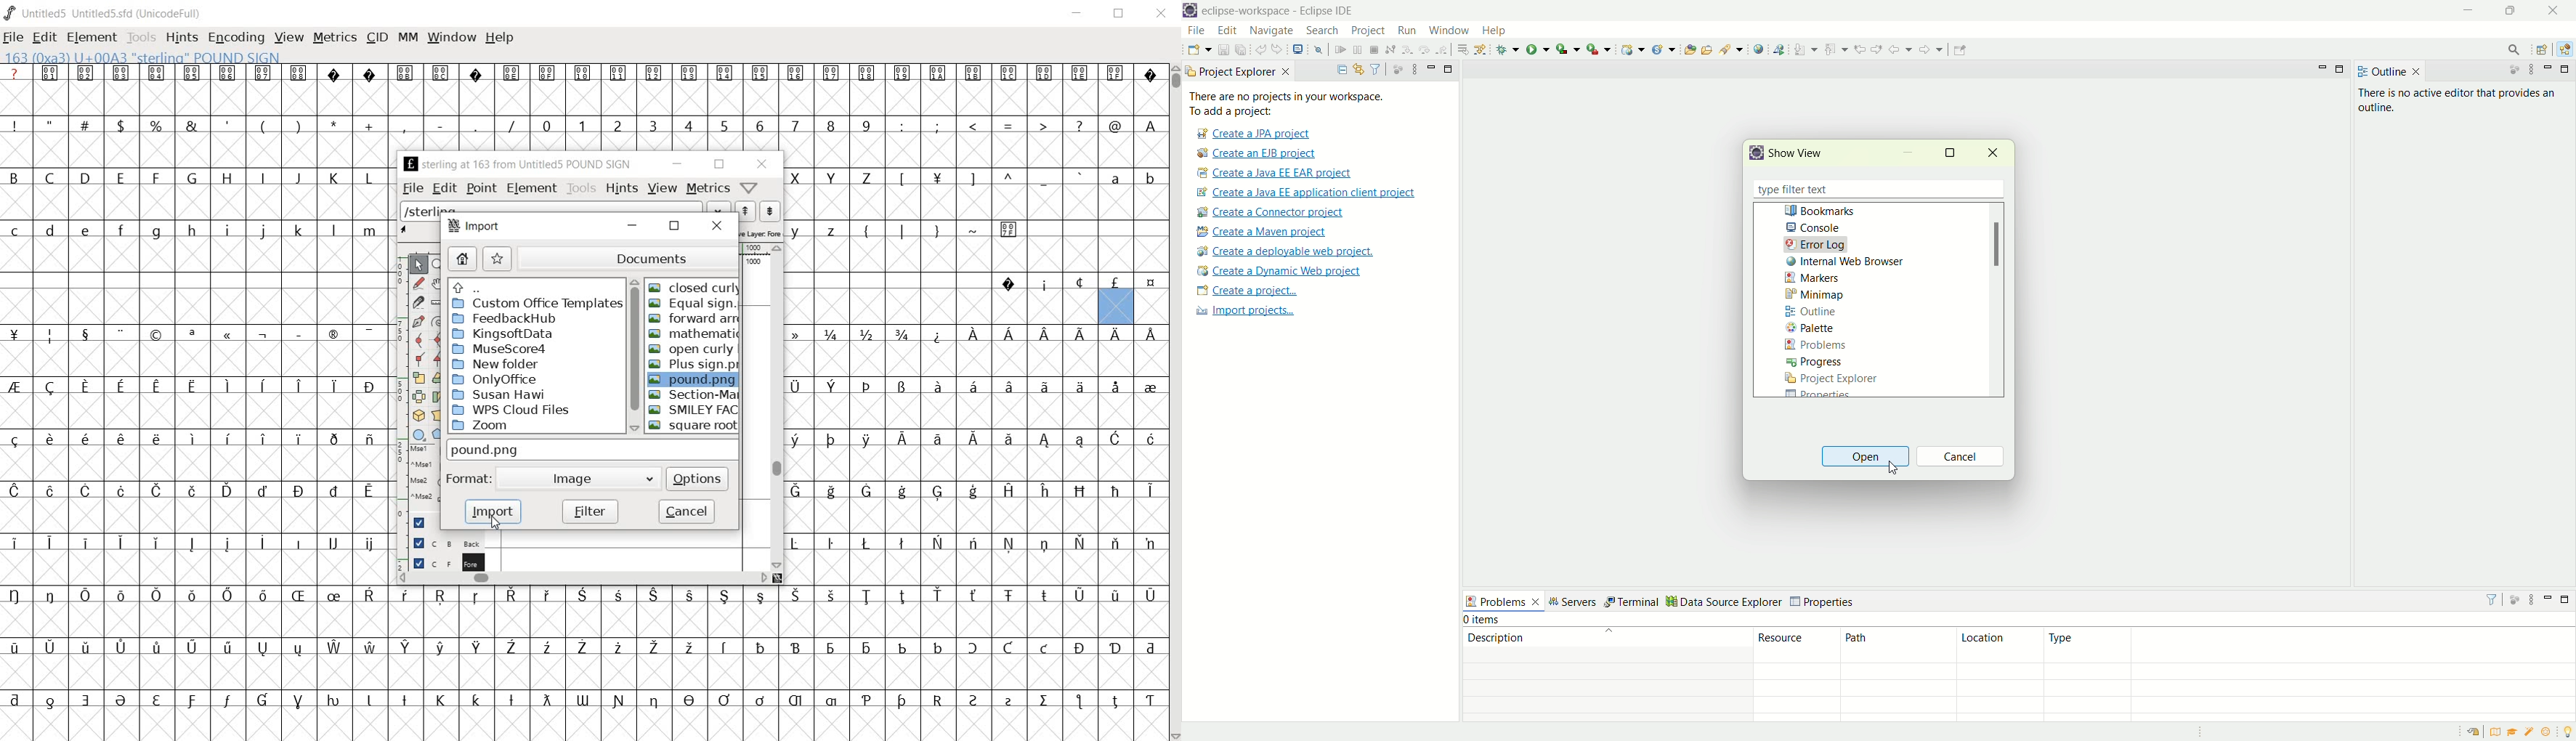  What do you see at coordinates (692, 426) in the screenshot?
I see `Square root` at bounding box center [692, 426].